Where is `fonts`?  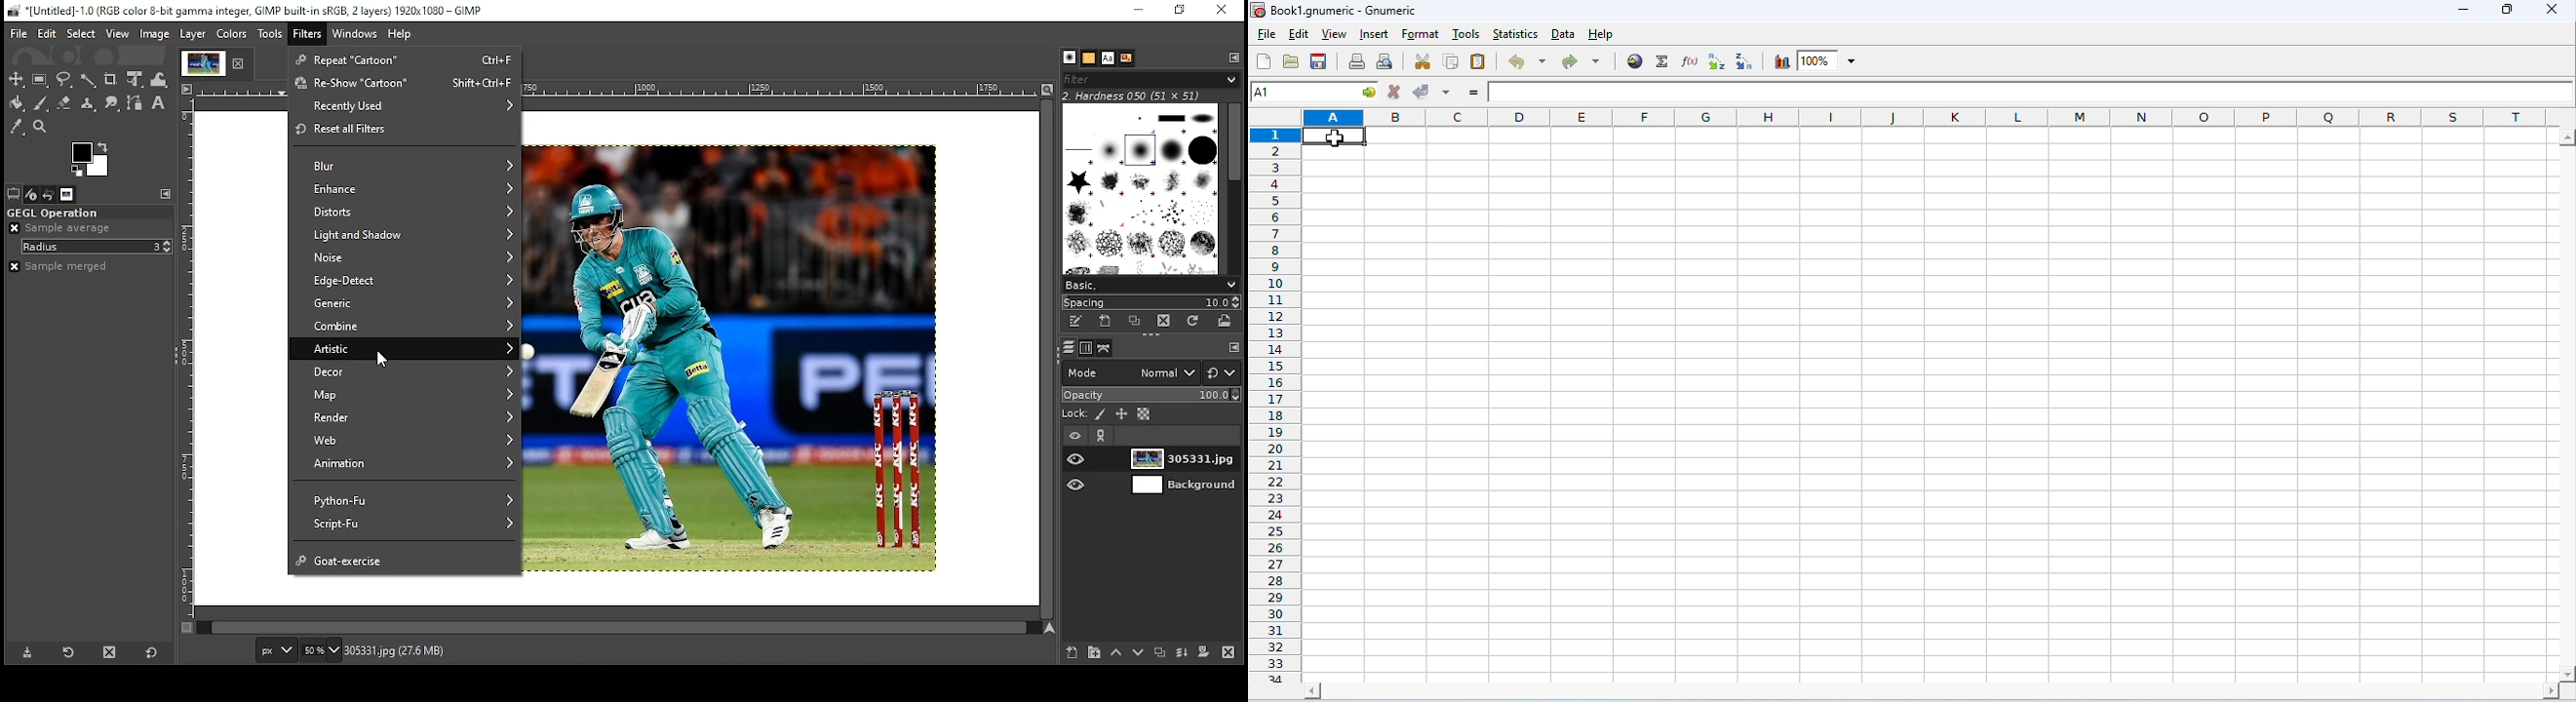 fonts is located at coordinates (1108, 58).